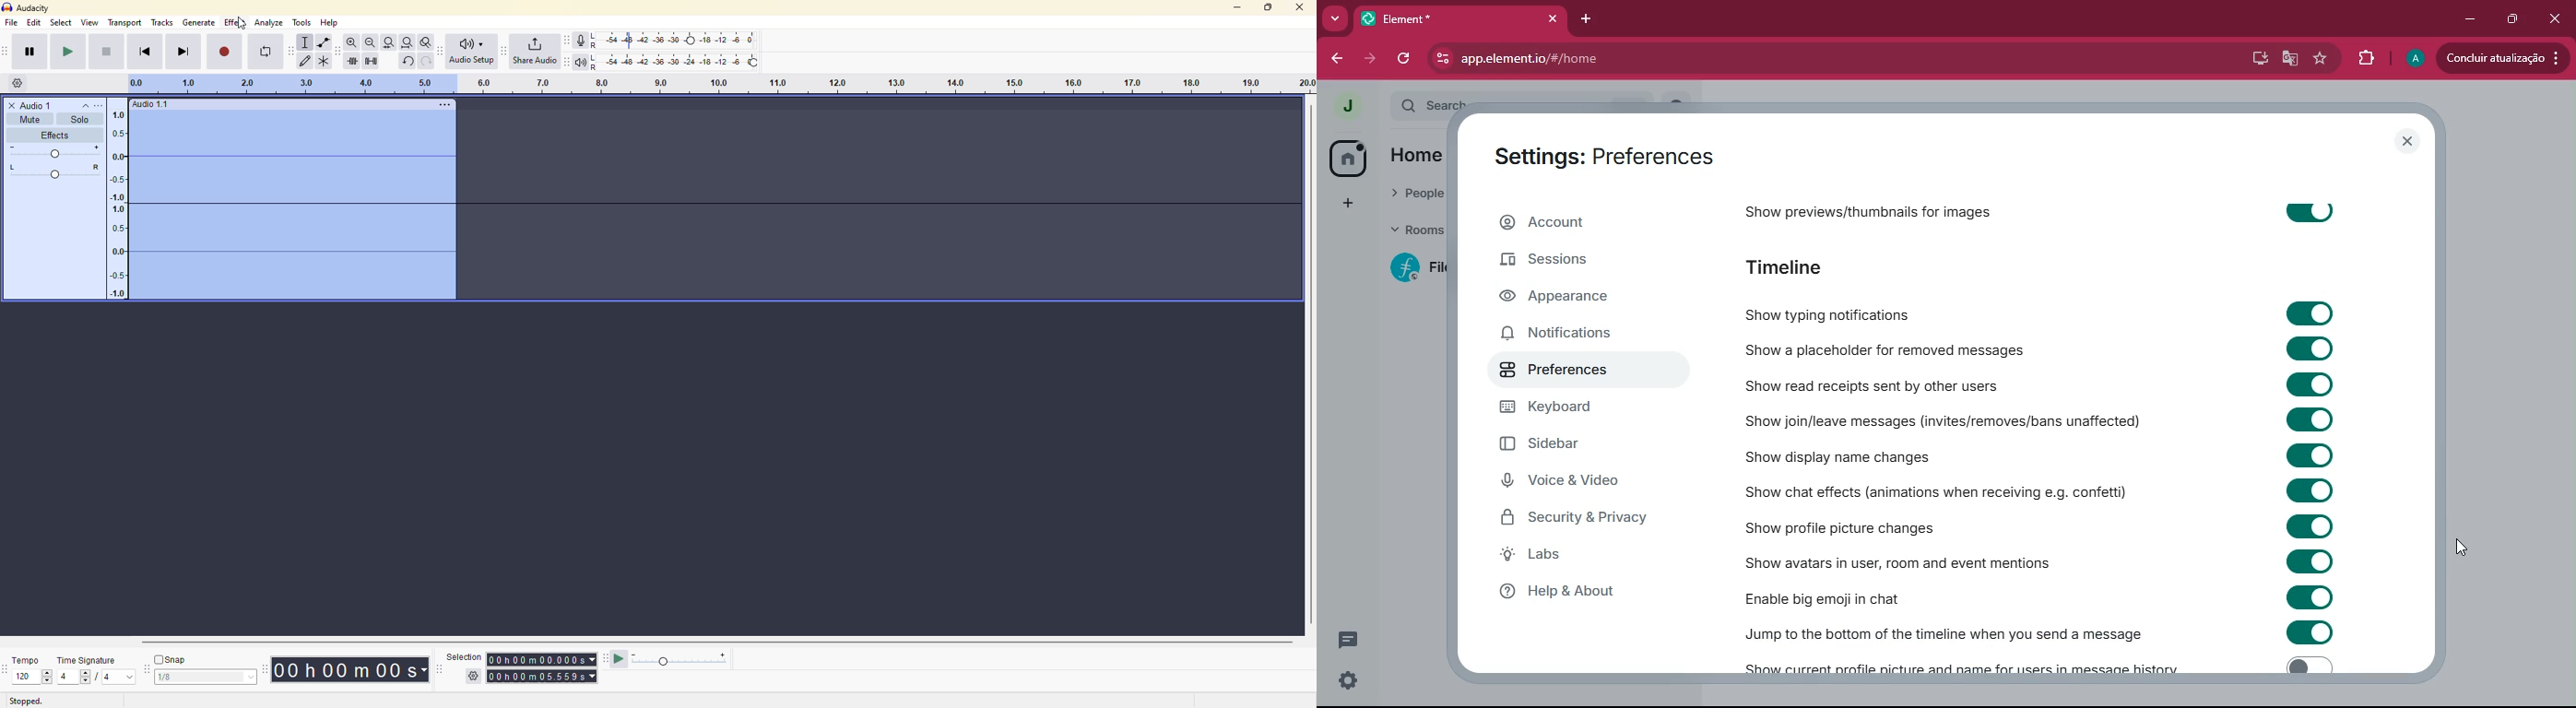  I want to click on zoom out, so click(370, 42).